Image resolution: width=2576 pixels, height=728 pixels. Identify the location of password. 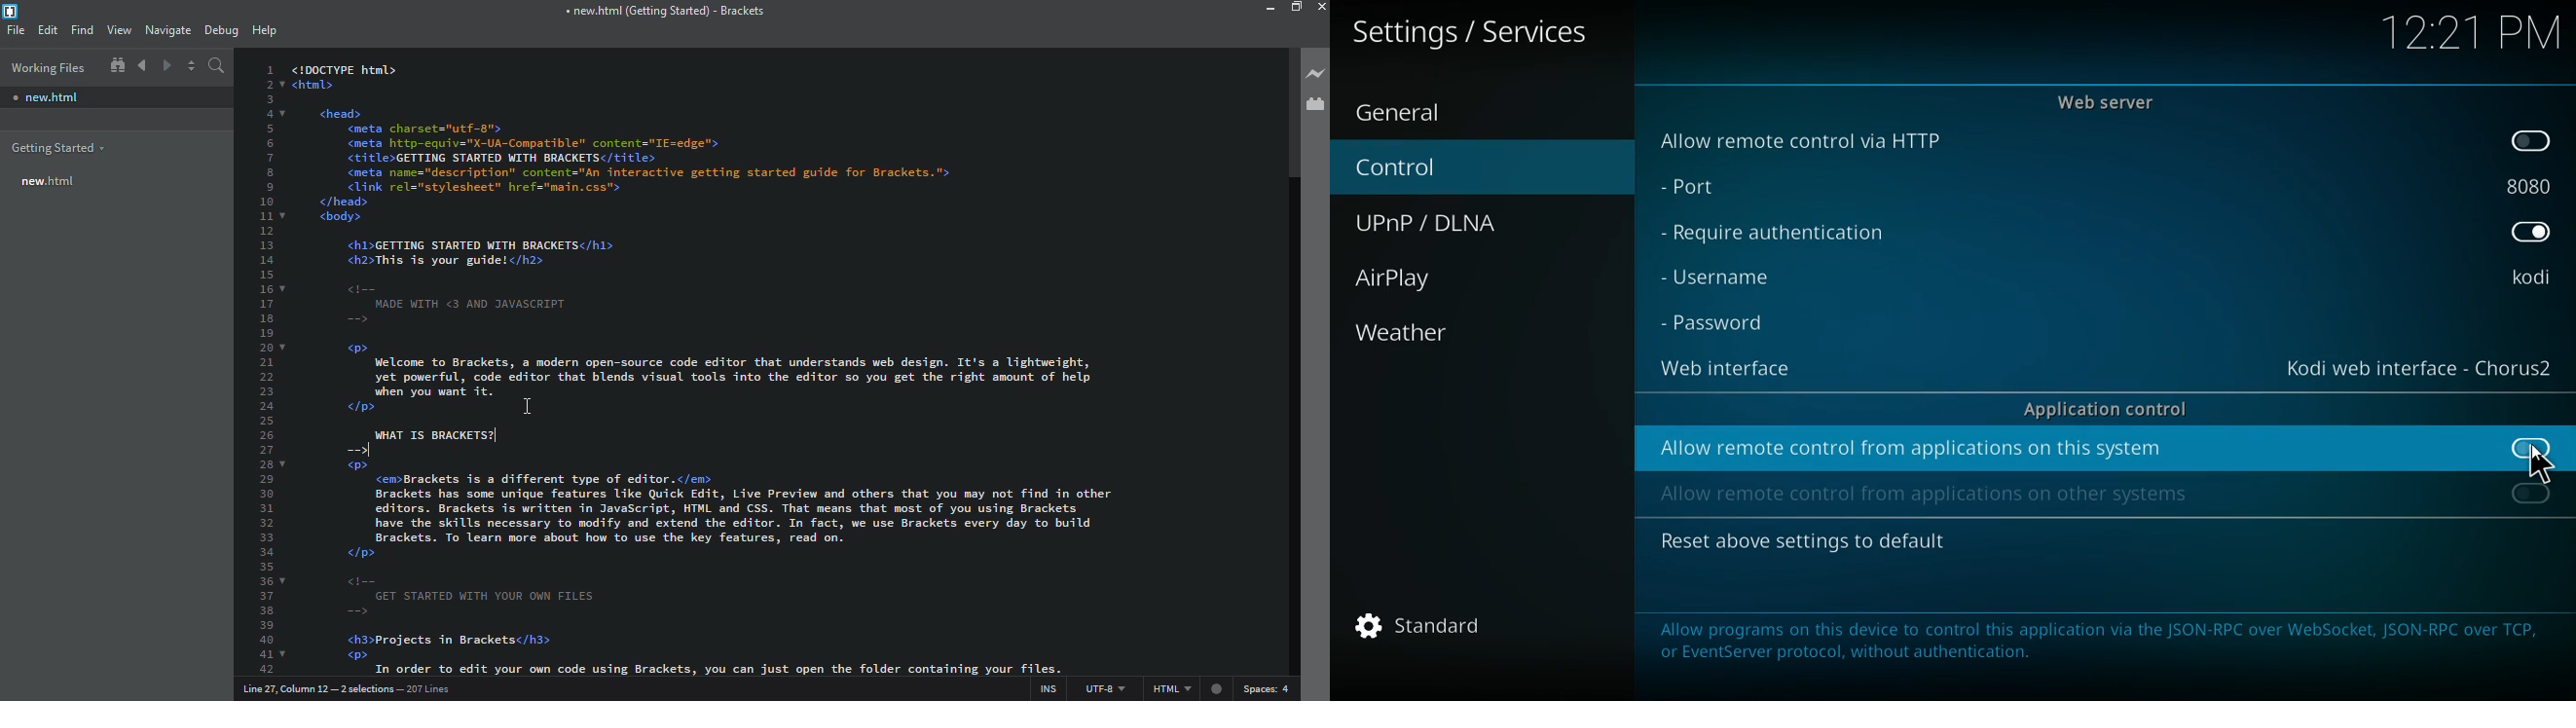
(1719, 323).